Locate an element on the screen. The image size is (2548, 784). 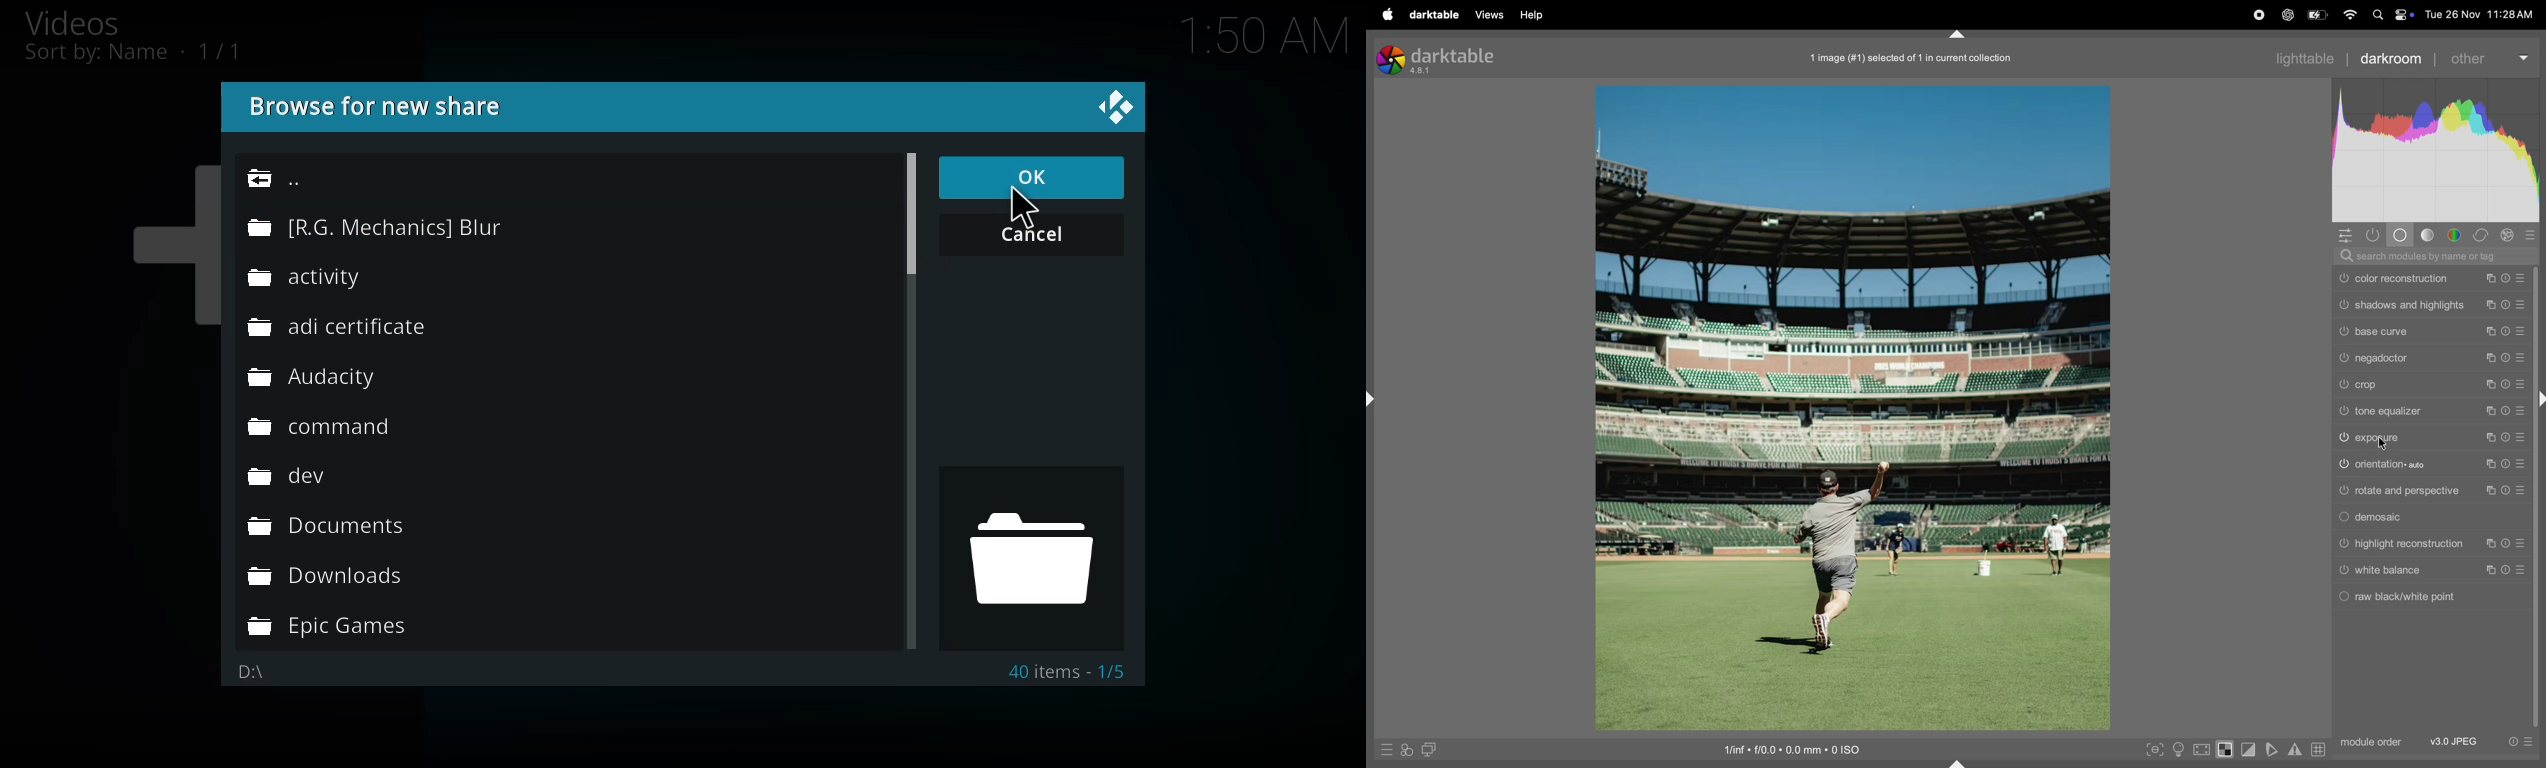
videos is located at coordinates (71, 21).